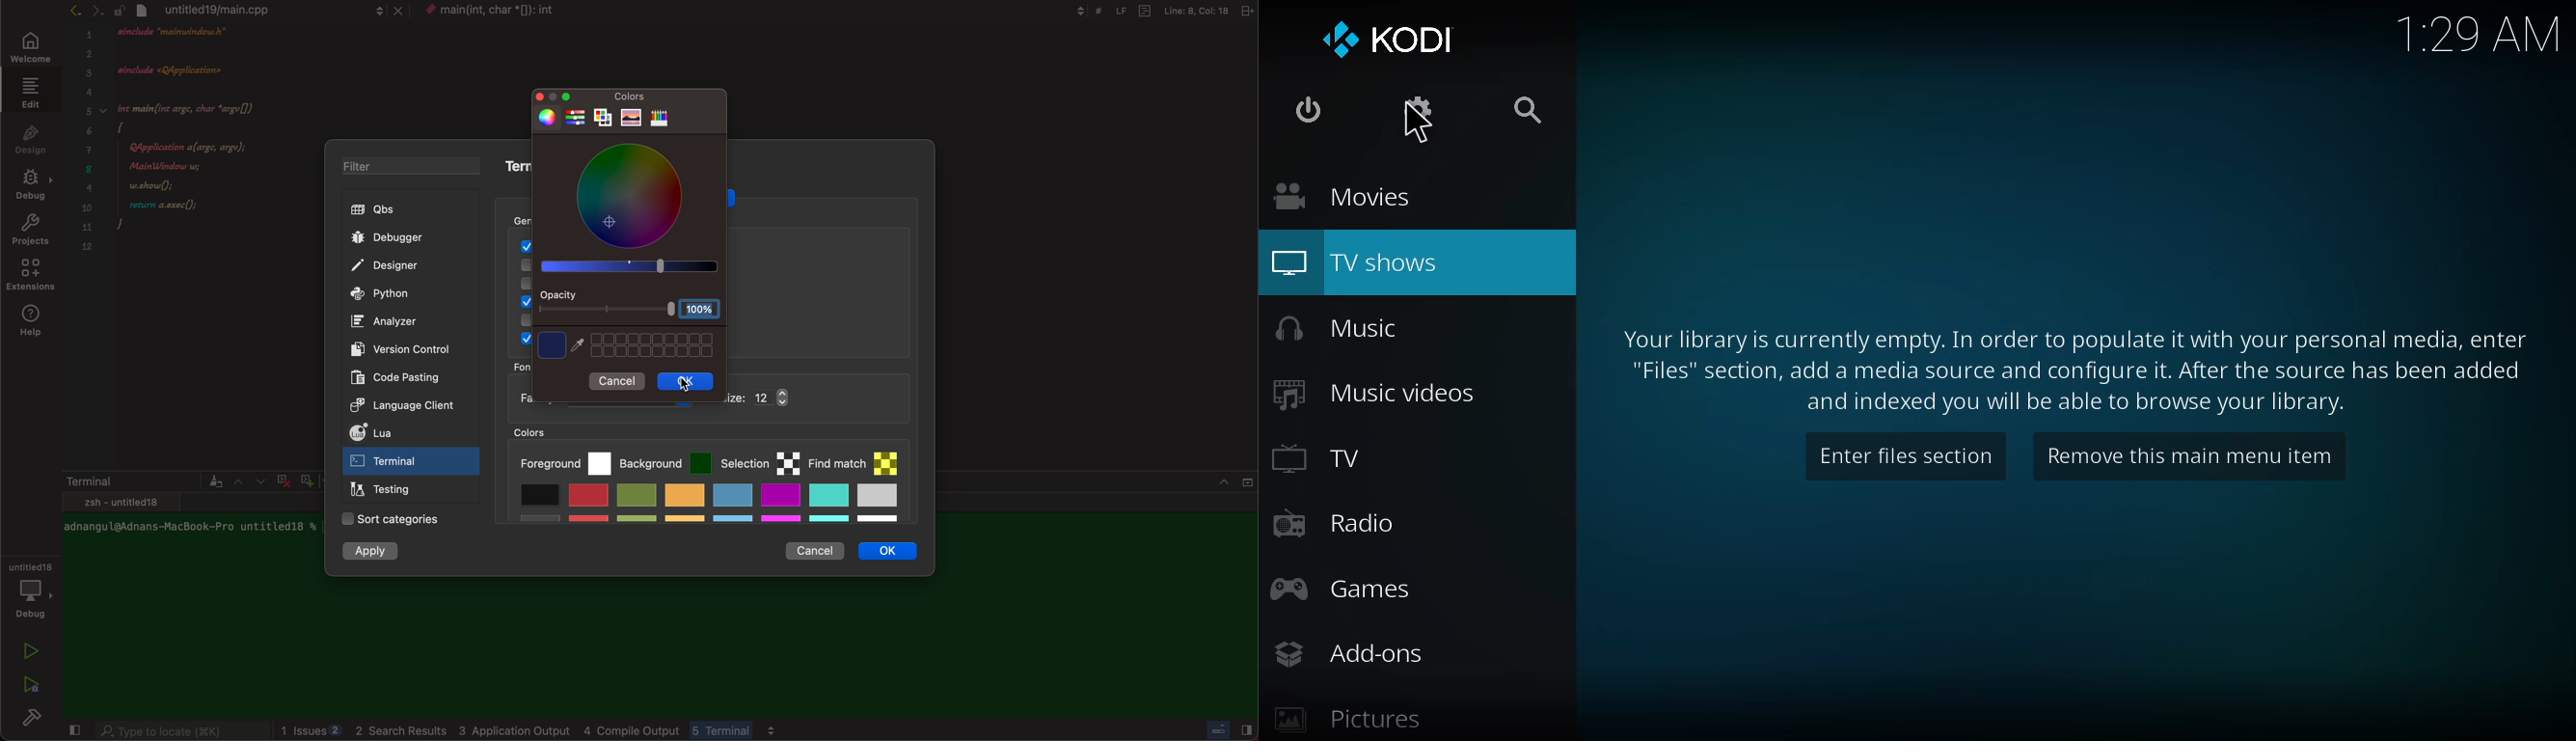 The height and width of the screenshot is (756, 2576). What do you see at coordinates (392, 520) in the screenshot?
I see `sort categories` at bounding box center [392, 520].